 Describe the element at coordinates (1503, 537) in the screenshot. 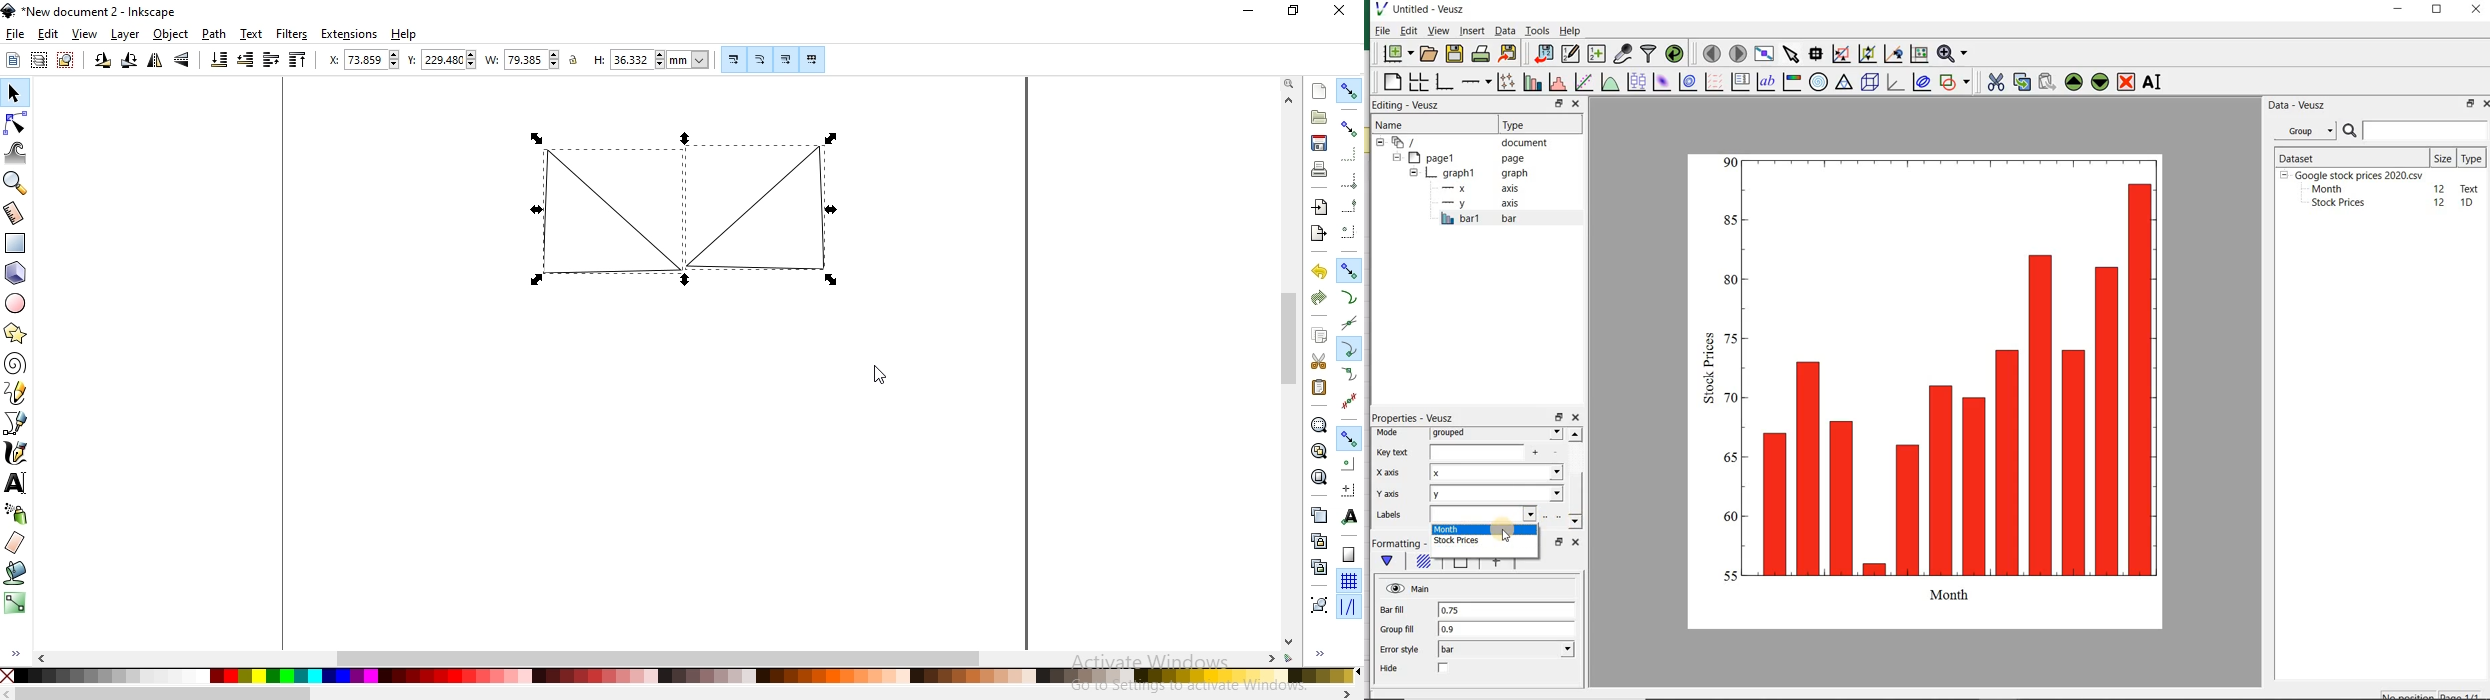

I see `cursor` at that location.